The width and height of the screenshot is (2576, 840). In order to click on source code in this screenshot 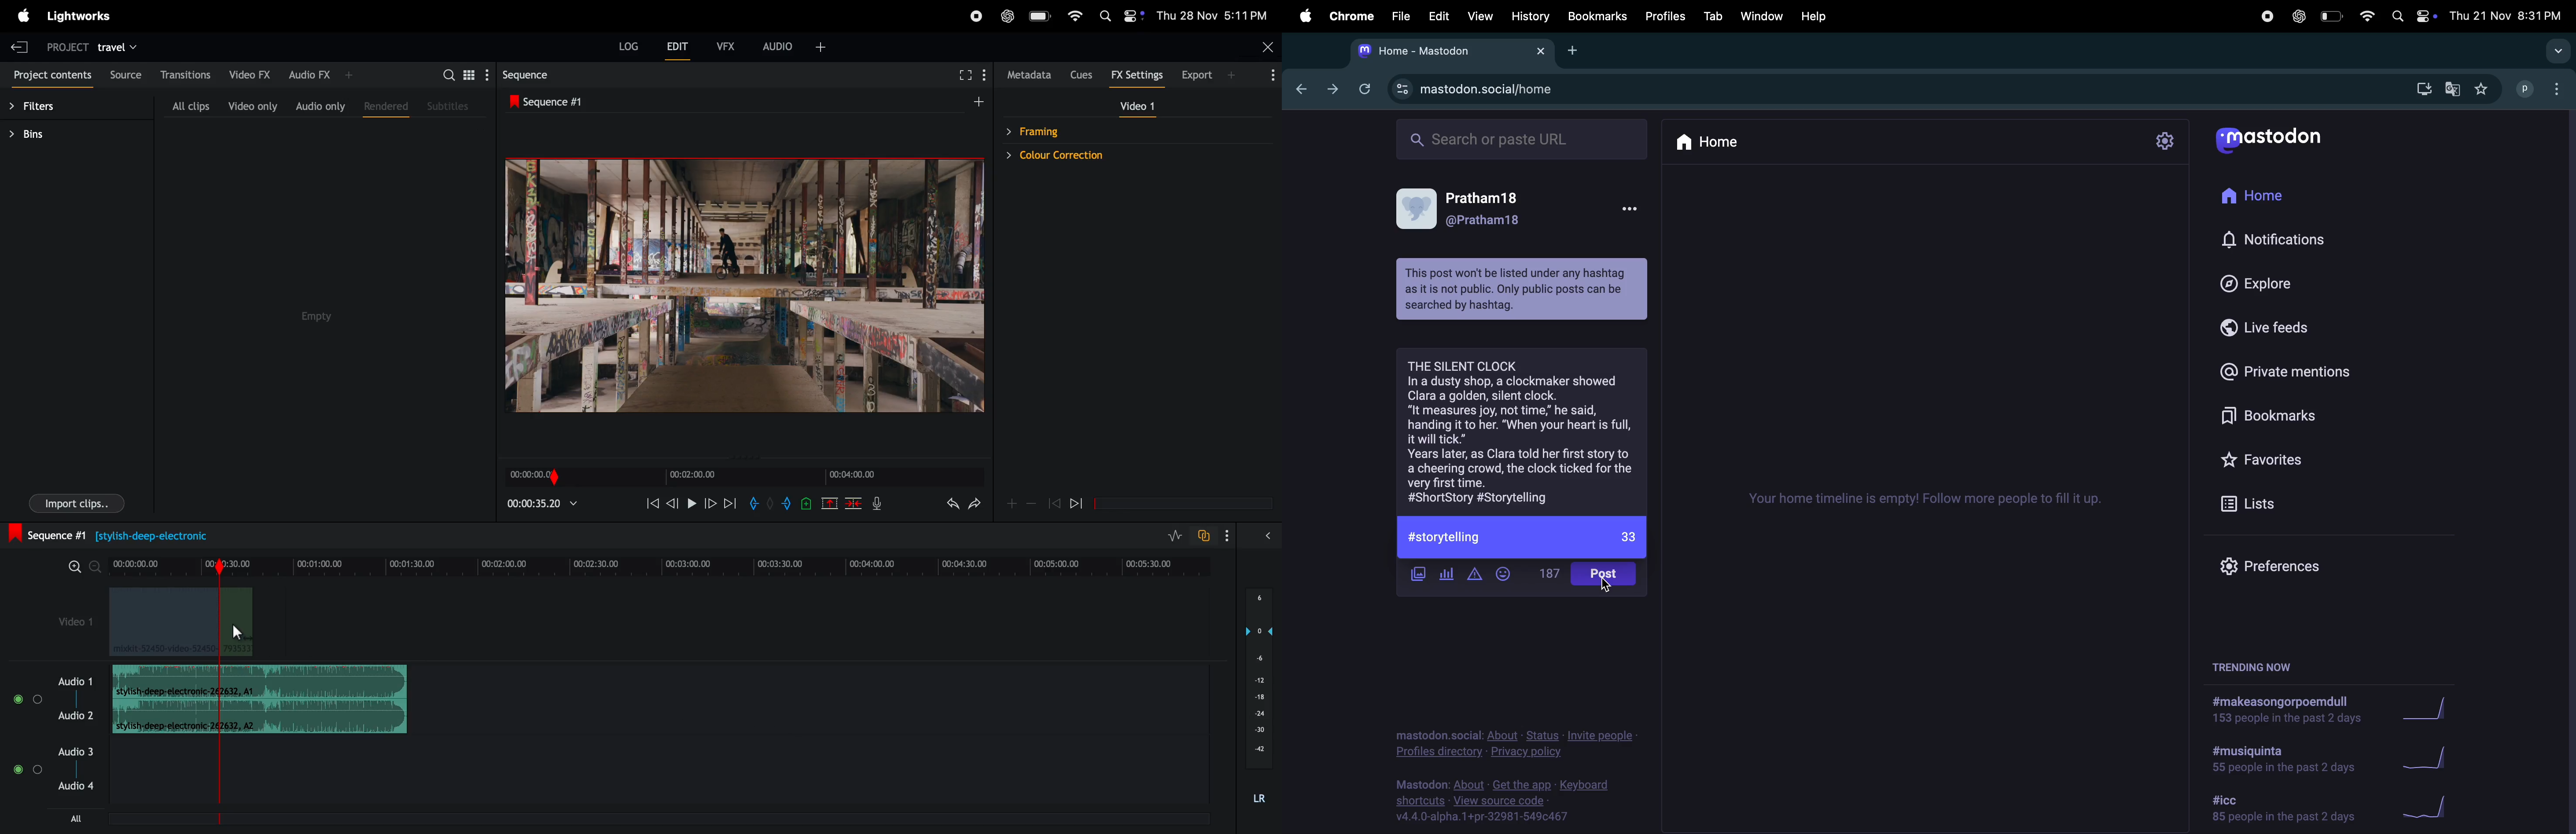, I will do `click(1508, 801)`.